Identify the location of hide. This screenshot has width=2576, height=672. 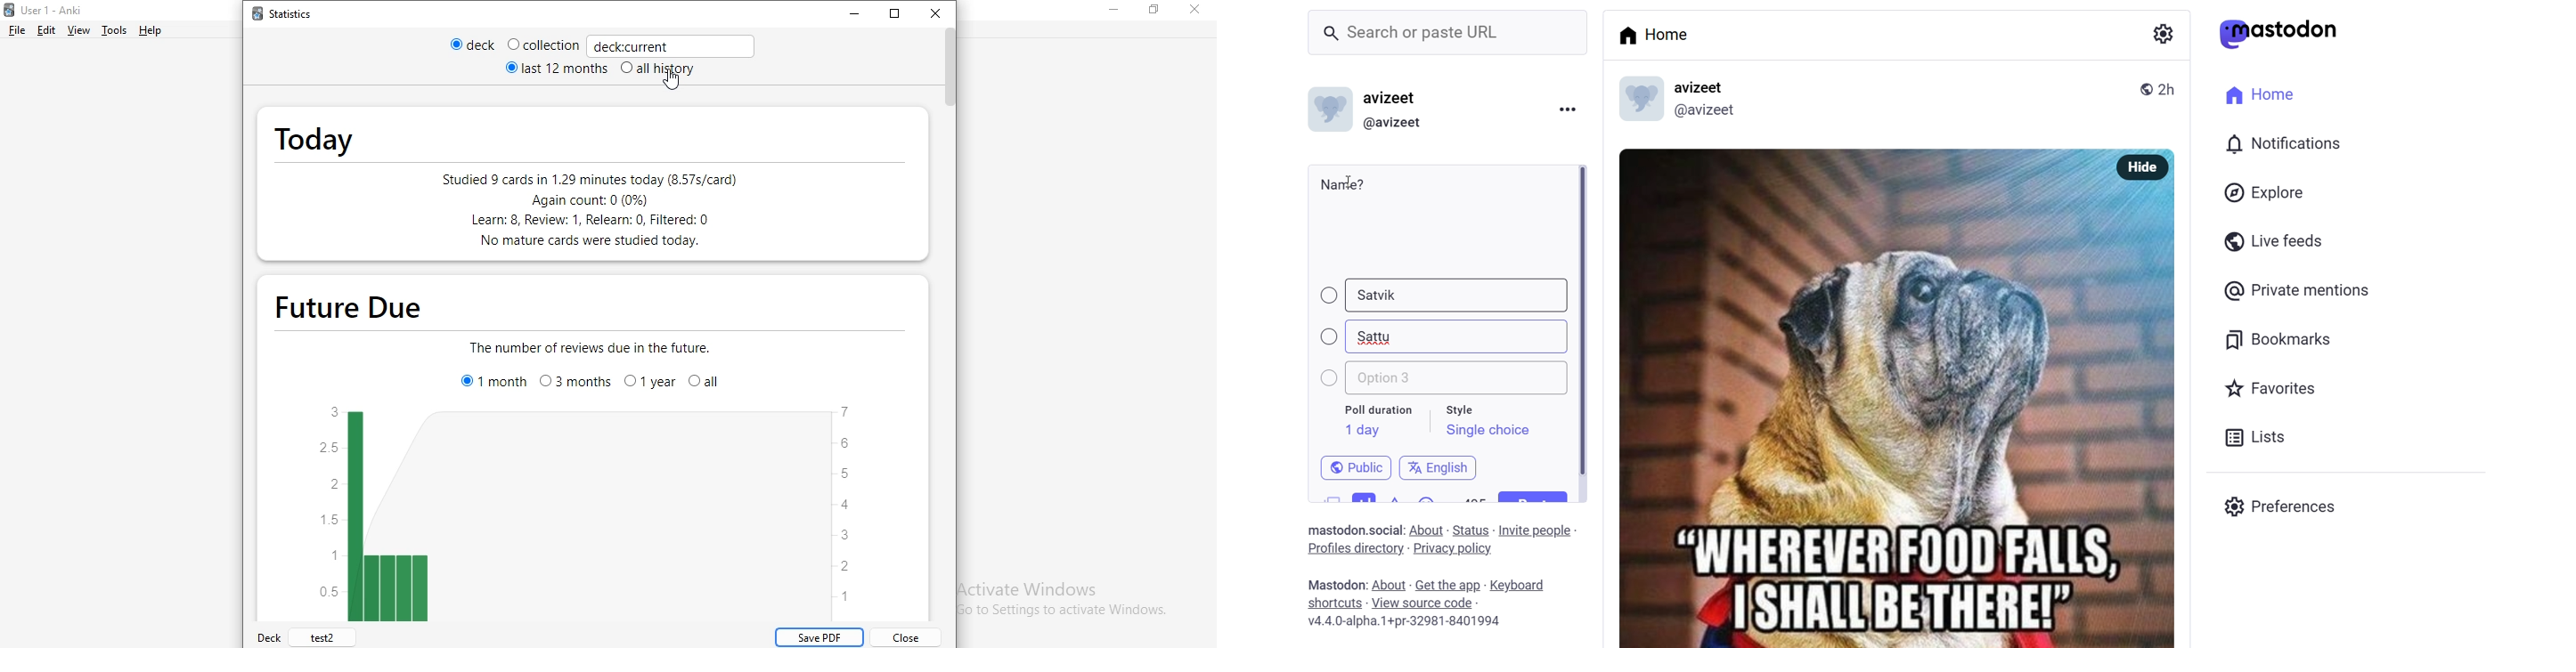
(2139, 167).